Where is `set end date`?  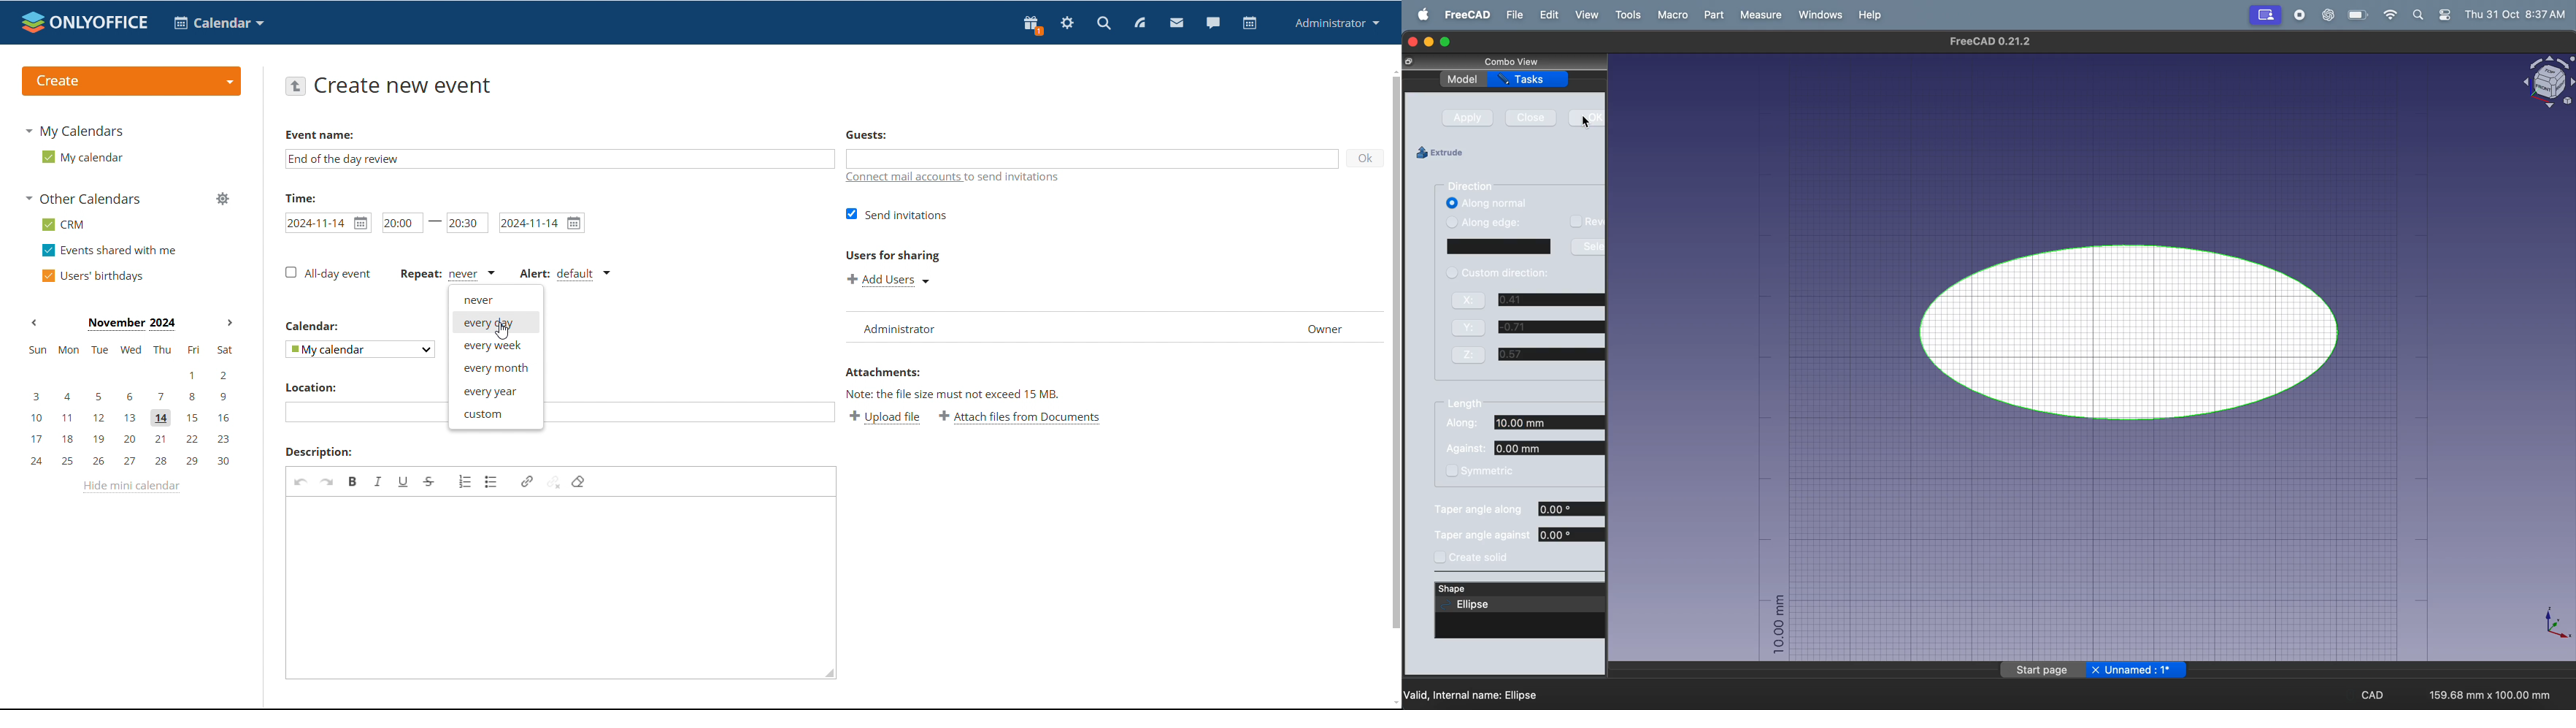 set end date is located at coordinates (542, 223).